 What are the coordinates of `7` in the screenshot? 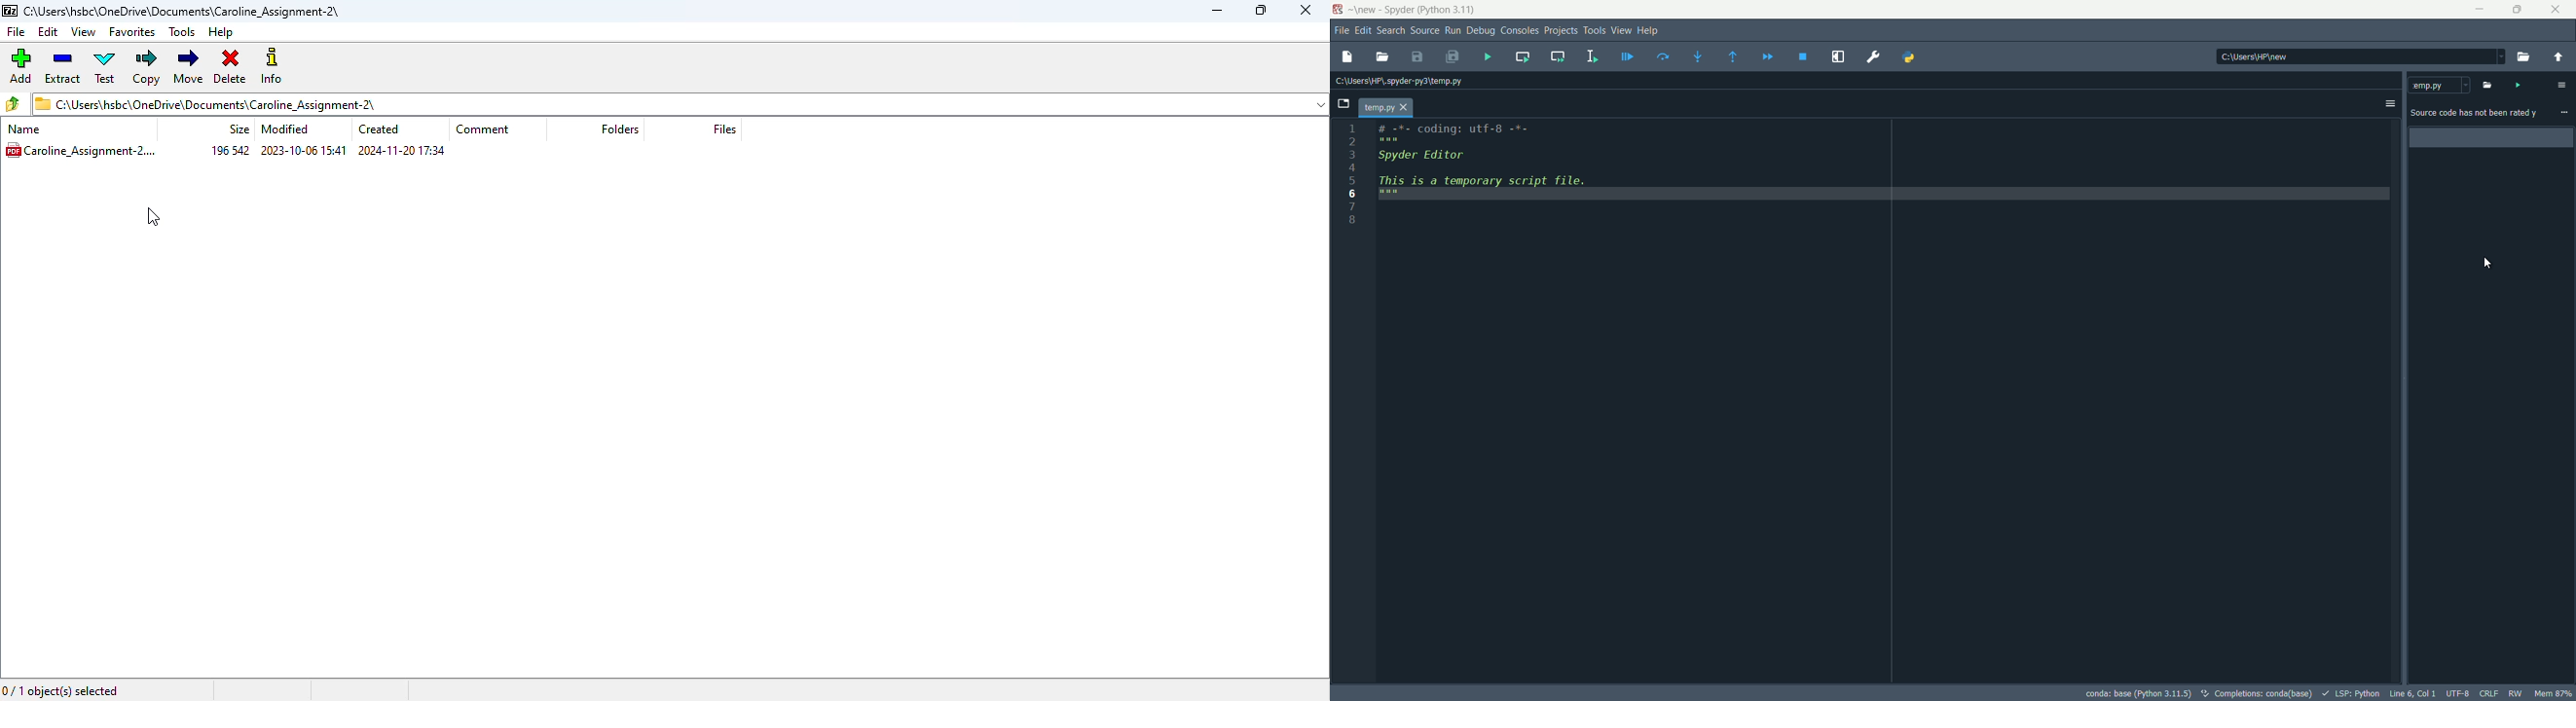 It's located at (1353, 205).